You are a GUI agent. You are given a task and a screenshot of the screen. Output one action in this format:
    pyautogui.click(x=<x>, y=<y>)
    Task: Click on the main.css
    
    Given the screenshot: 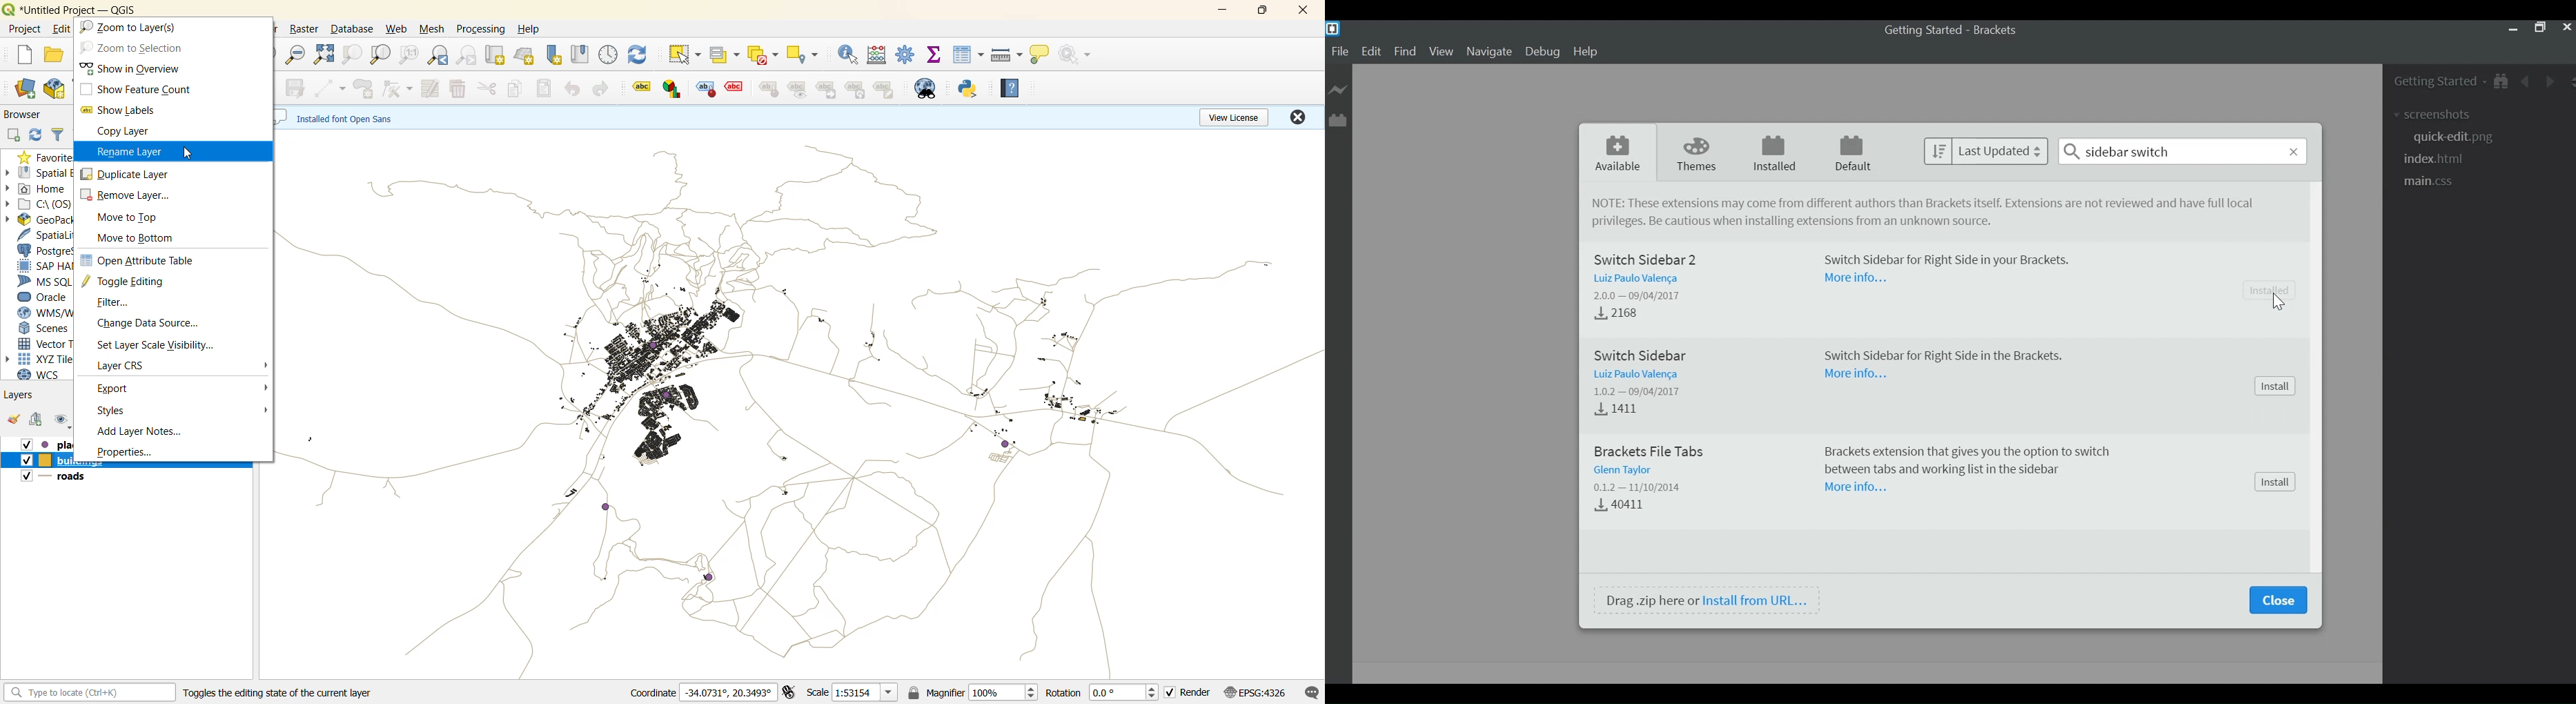 What is the action you would take?
    pyautogui.click(x=2436, y=183)
    